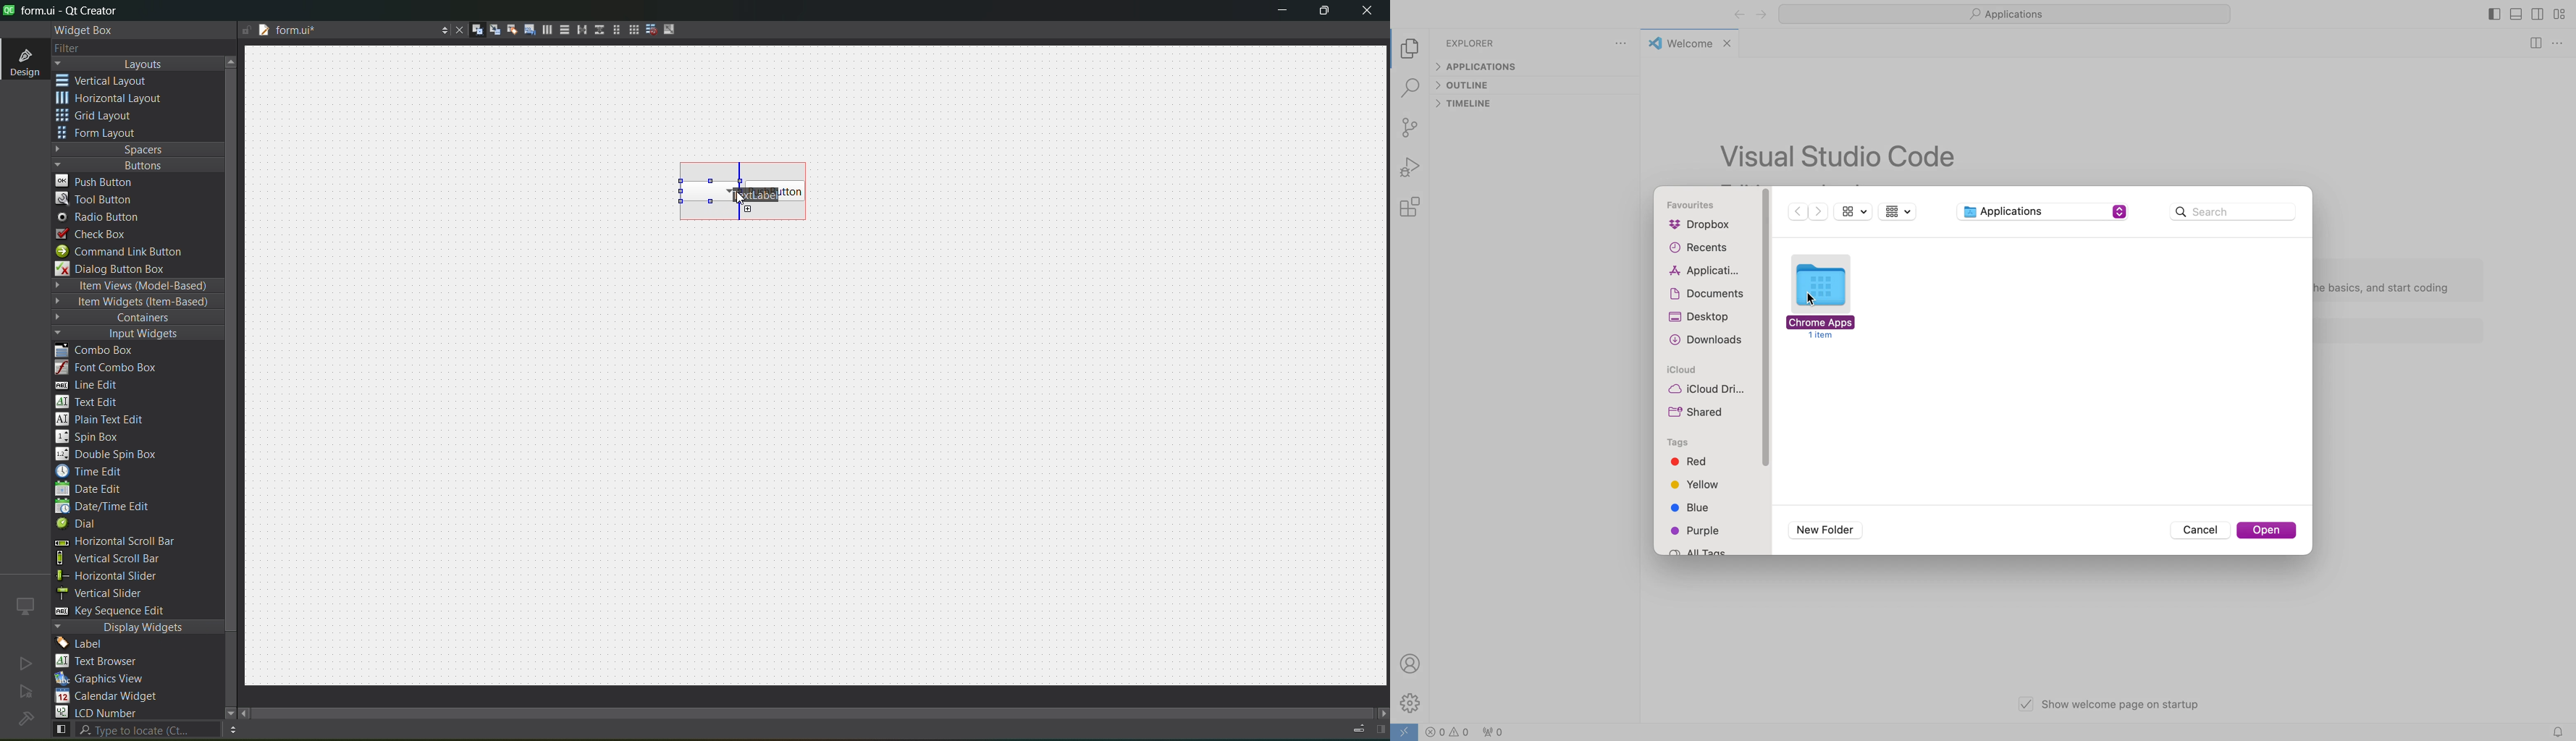 Image resolution: width=2576 pixels, height=756 pixels. I want to click on applications, so click(1706, 272).